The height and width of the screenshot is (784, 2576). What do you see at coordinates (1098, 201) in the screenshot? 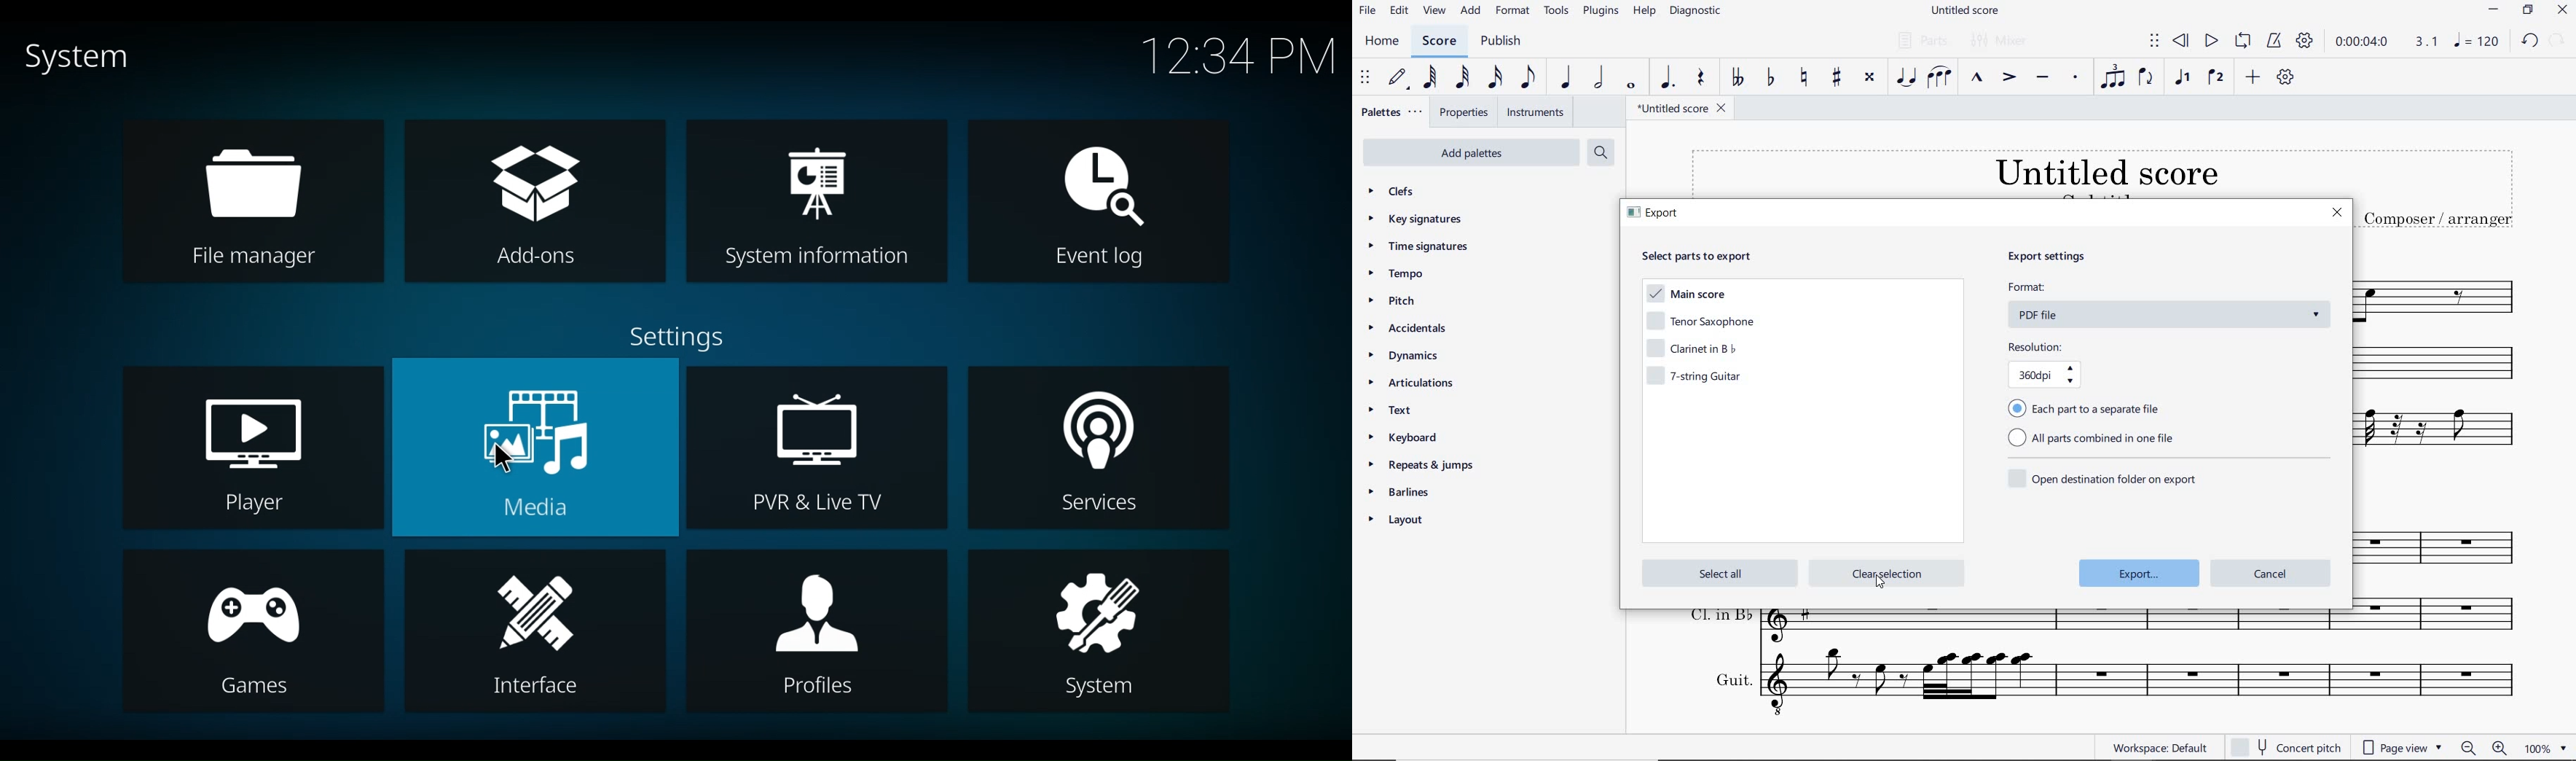
I see `Event log` at bounding box center [1098, 201].